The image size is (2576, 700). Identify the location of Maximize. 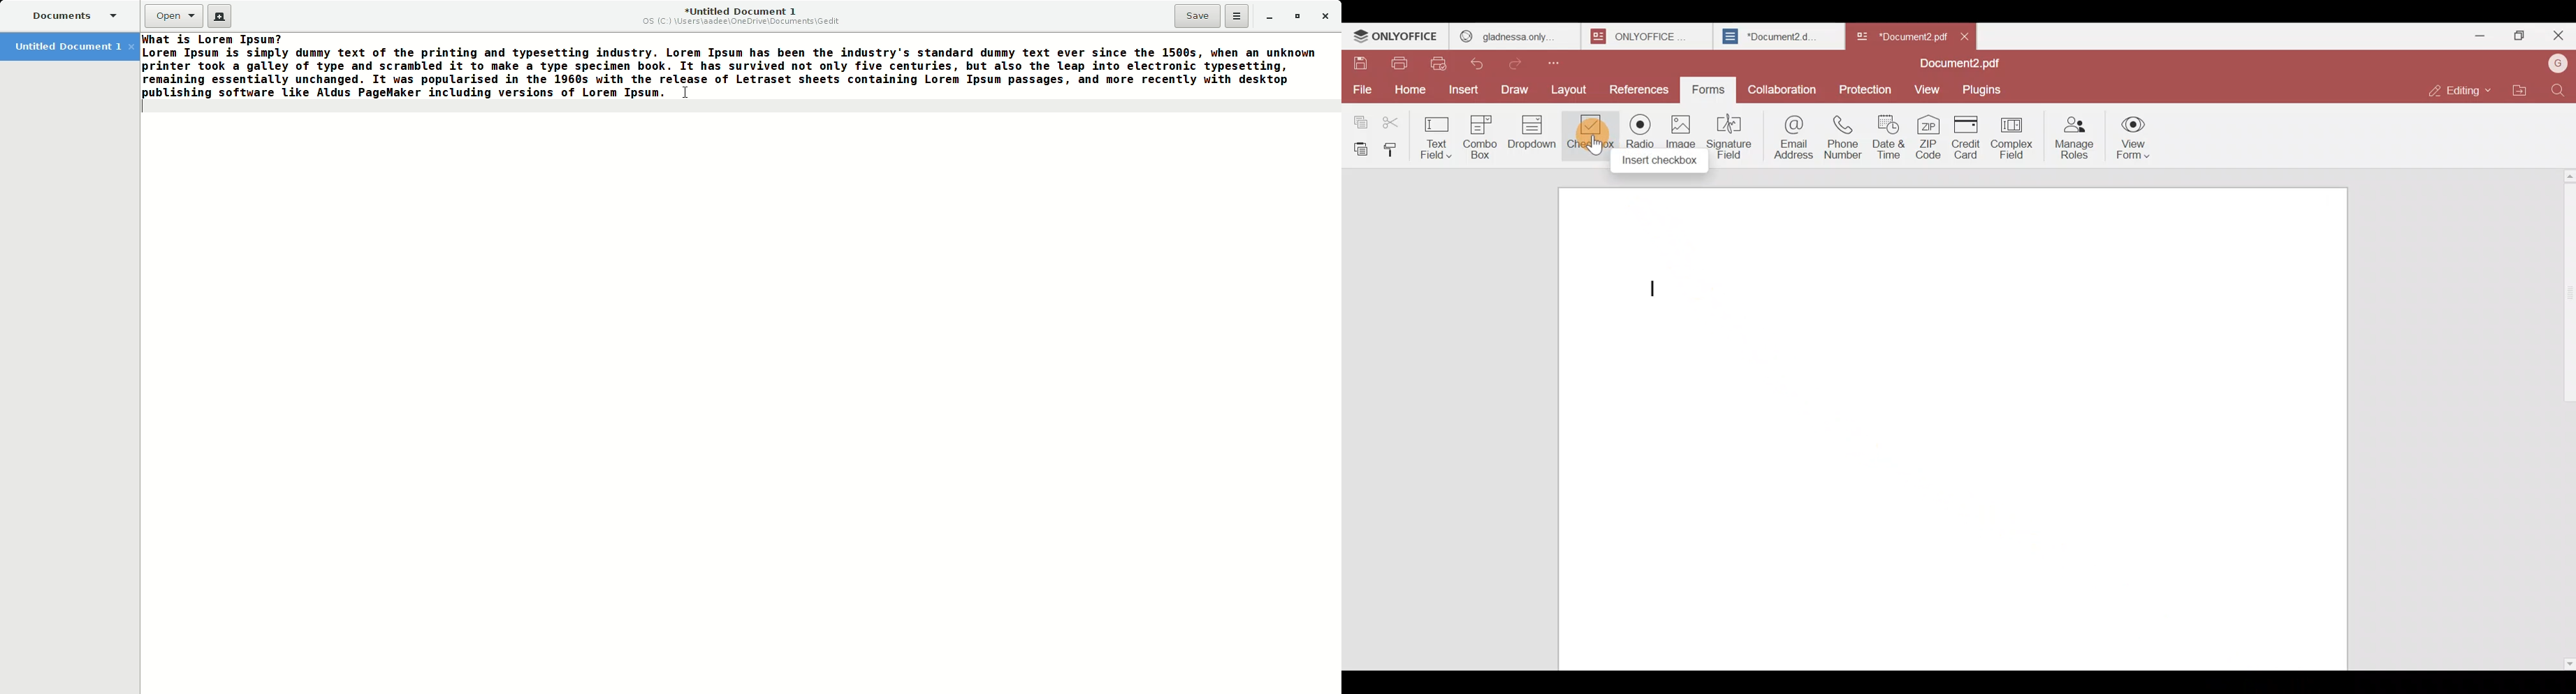
(2517, 35).